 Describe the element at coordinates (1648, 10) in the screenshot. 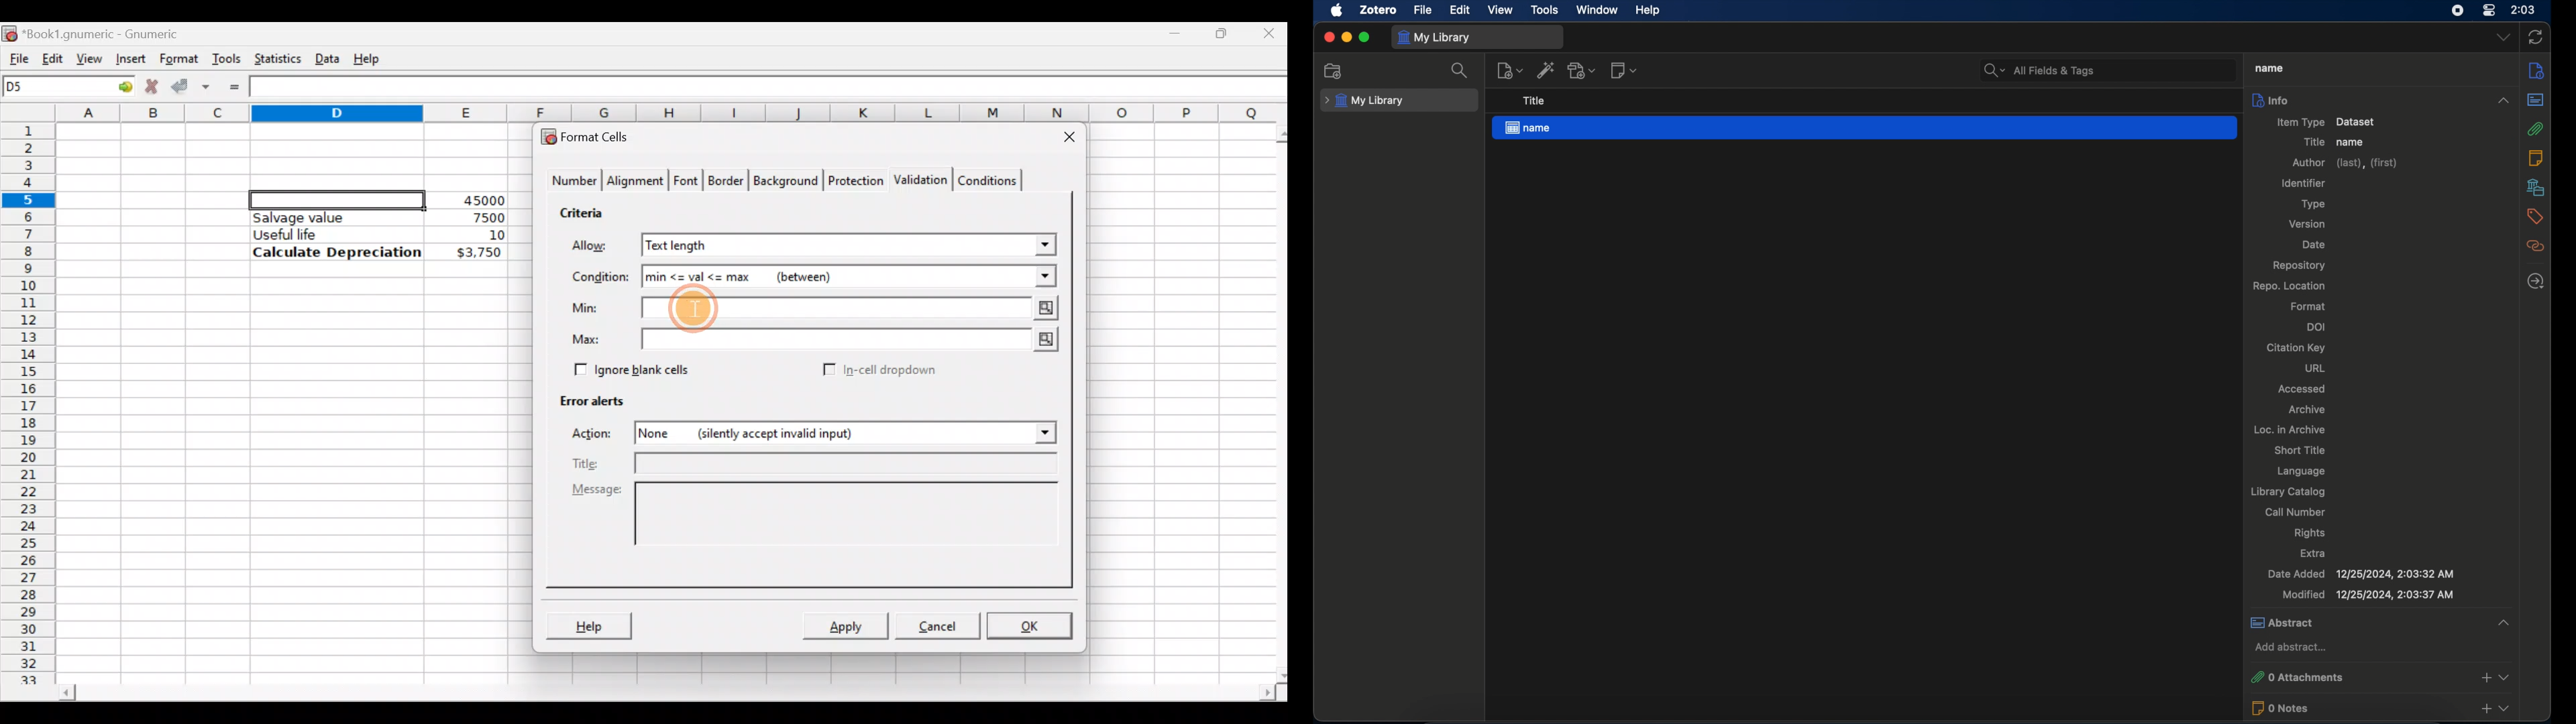

I see `help` at that location.